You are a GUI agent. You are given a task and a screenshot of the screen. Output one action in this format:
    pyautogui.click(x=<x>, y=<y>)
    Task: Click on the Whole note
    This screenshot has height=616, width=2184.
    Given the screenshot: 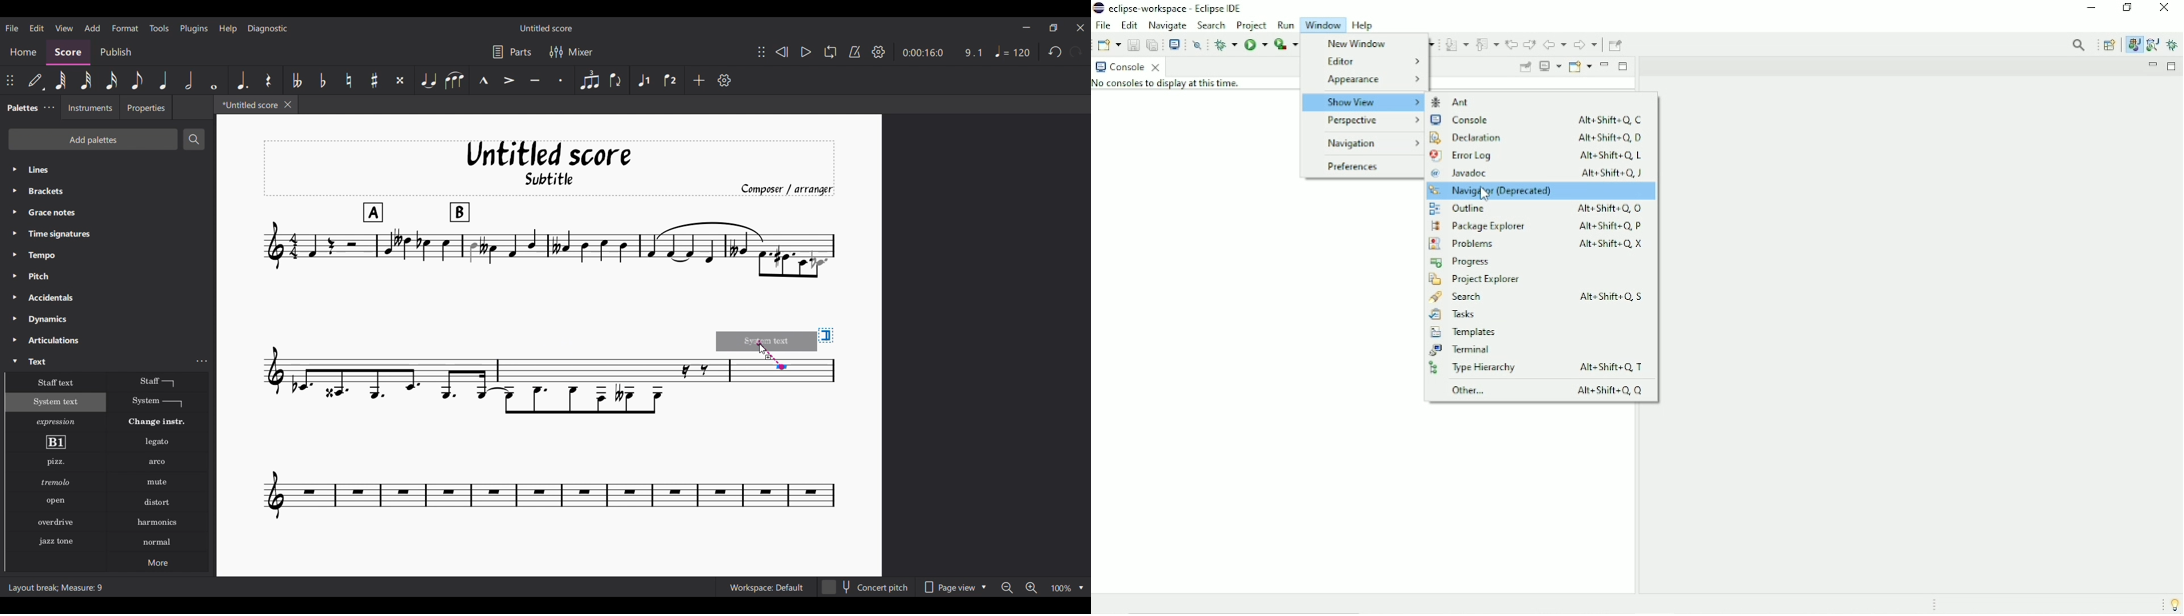 What is the action you would take?
    pyautogui.click(x=215, y=80)
    